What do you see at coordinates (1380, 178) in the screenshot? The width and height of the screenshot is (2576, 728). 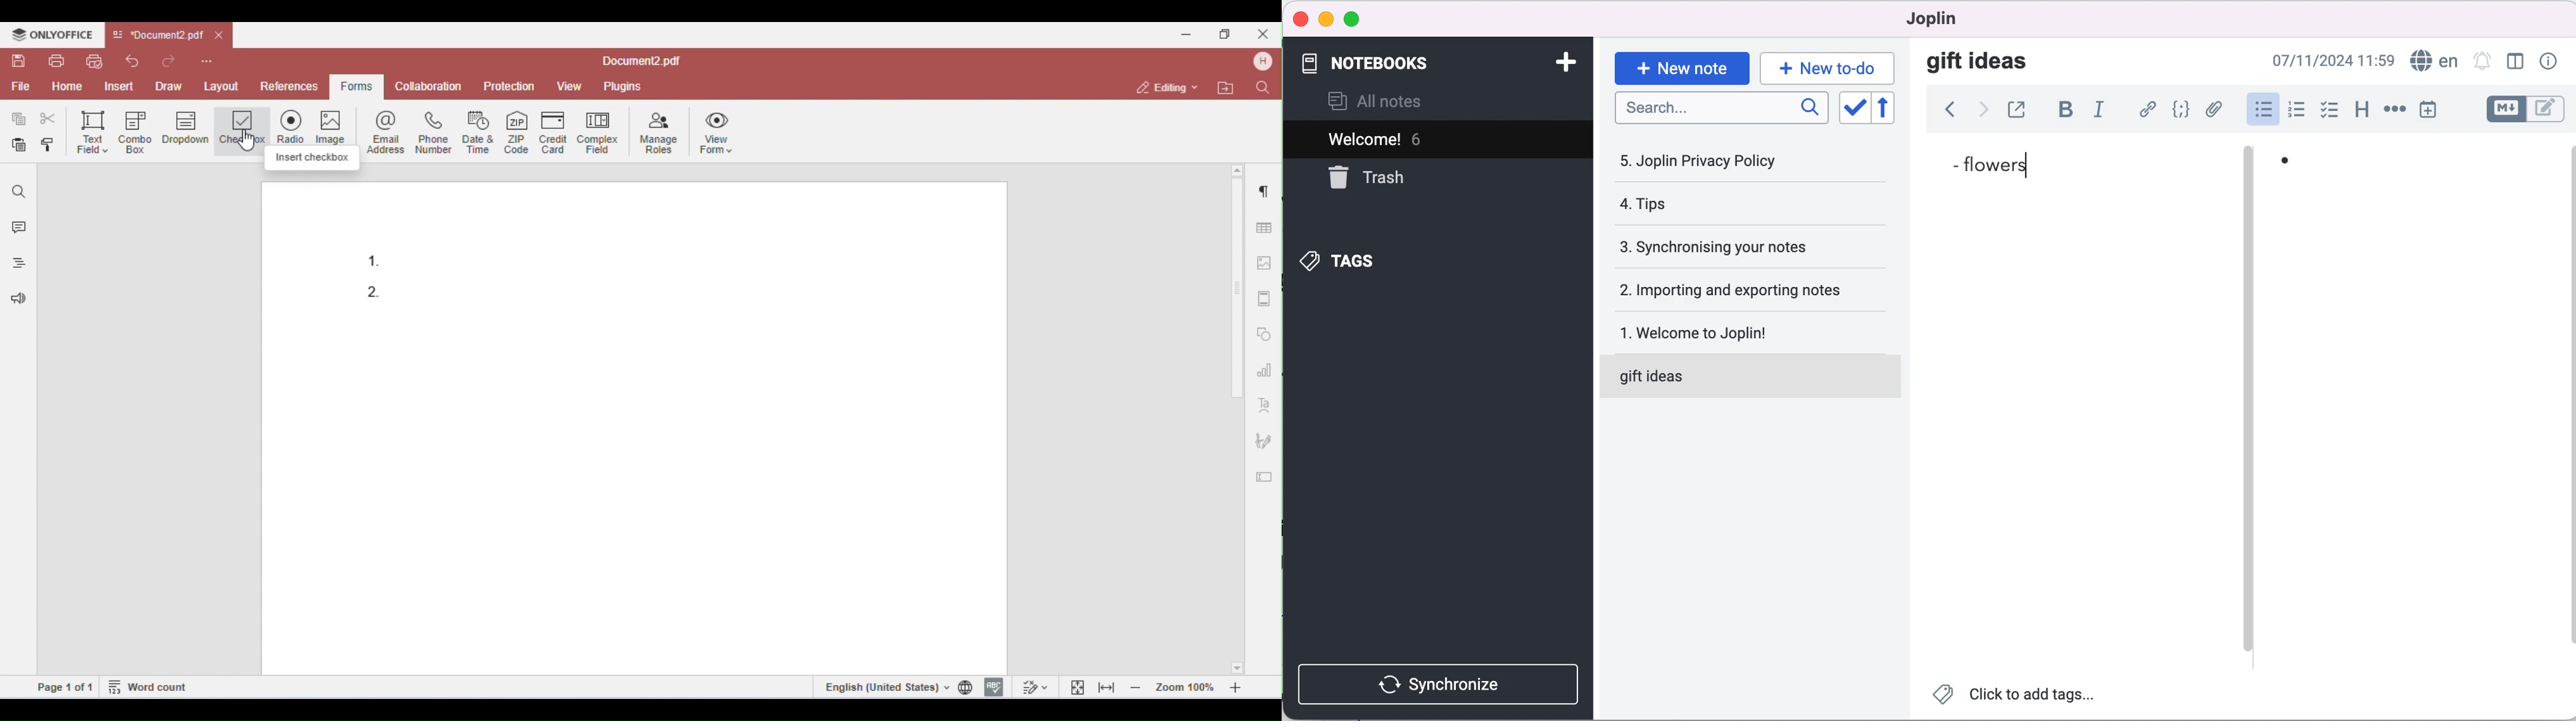 I see `trash` at bounding box center [1380, 178].